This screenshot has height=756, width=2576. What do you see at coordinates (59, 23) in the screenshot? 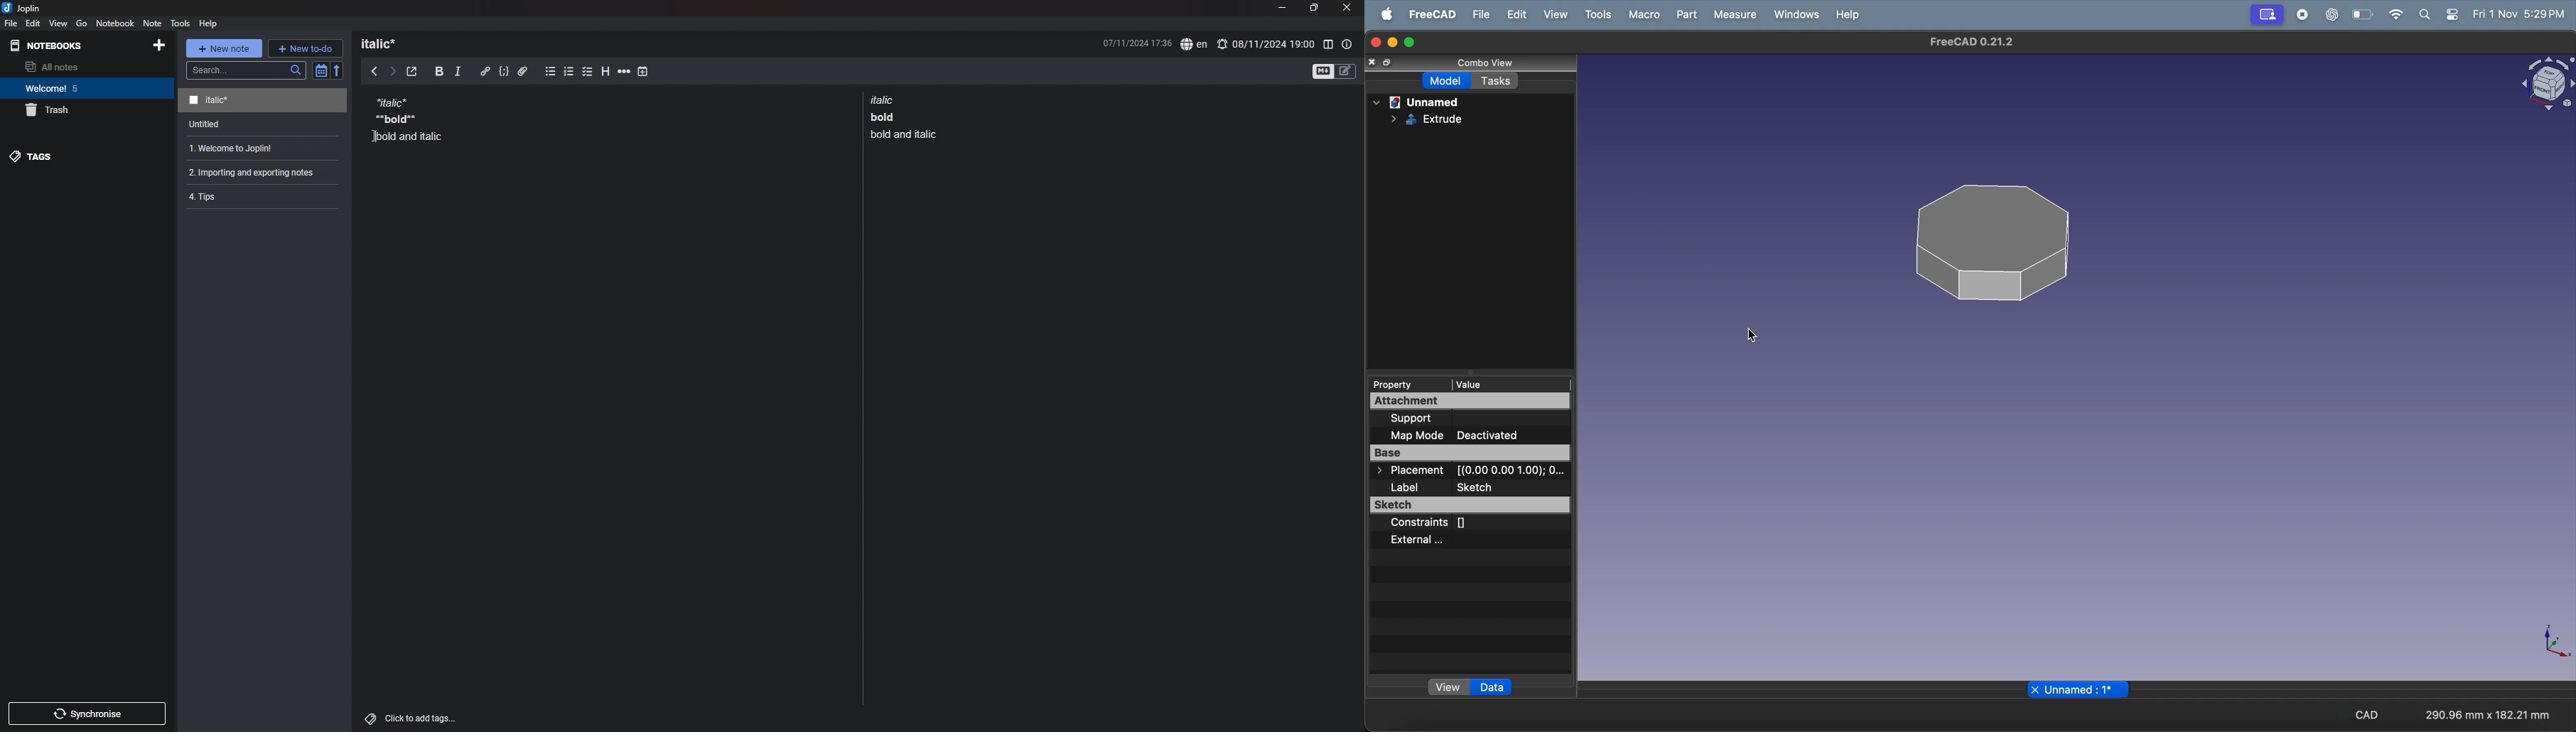
I see `view` at bounding box center [59, 23].